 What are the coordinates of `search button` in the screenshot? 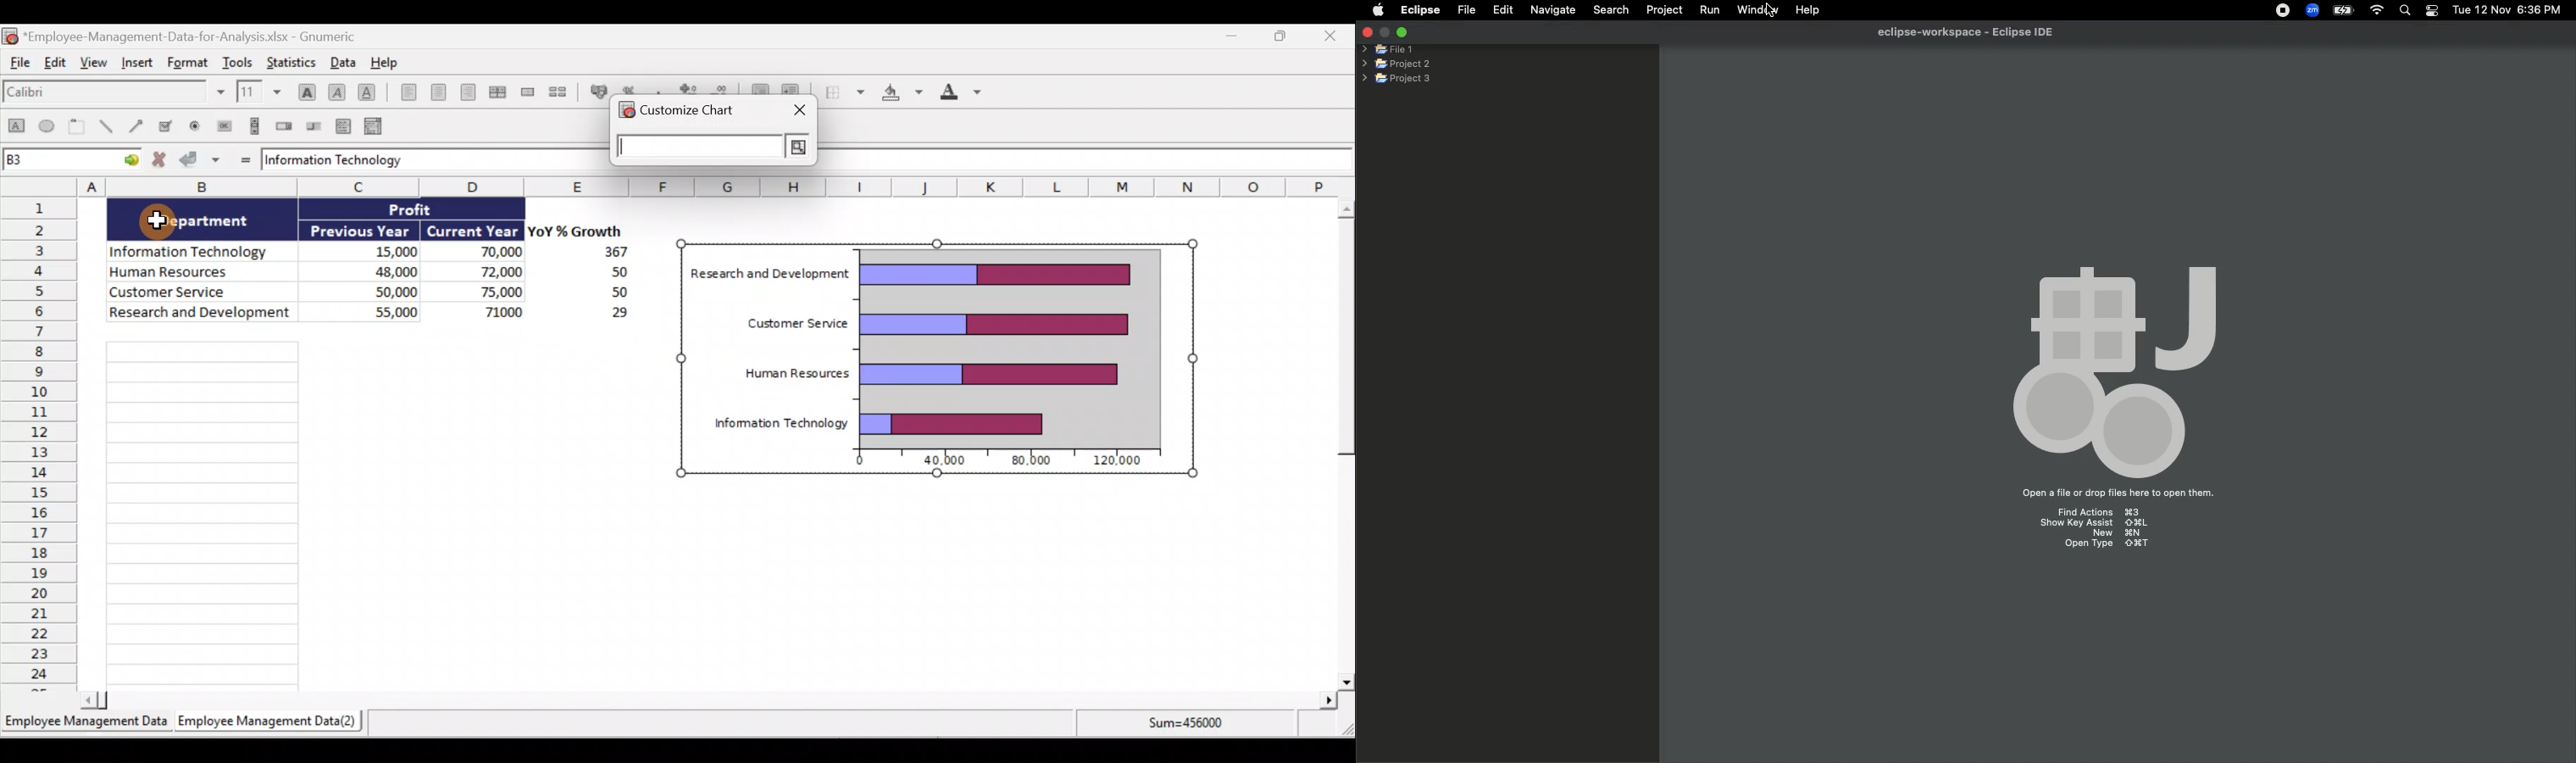 It's located at (798, 147).